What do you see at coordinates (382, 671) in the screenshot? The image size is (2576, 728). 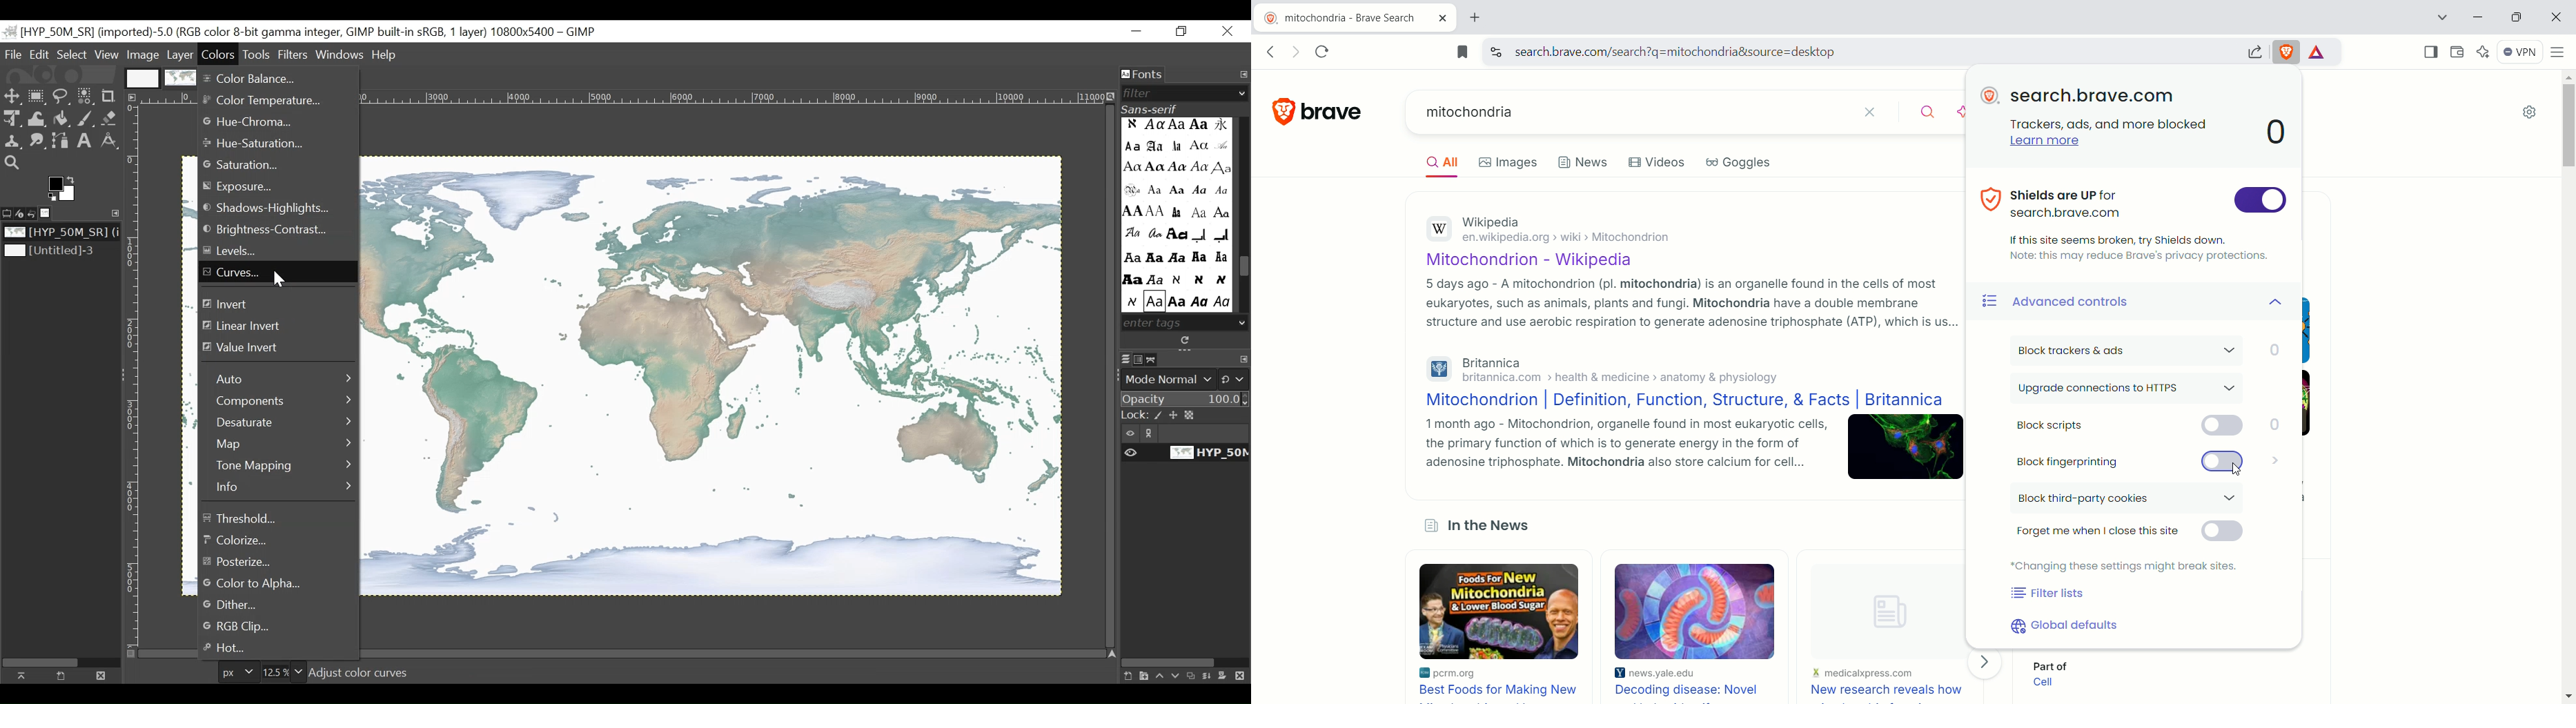 I see `HYP 0M SR TIF (543.5 MB)` at bounding box center [382, 671].